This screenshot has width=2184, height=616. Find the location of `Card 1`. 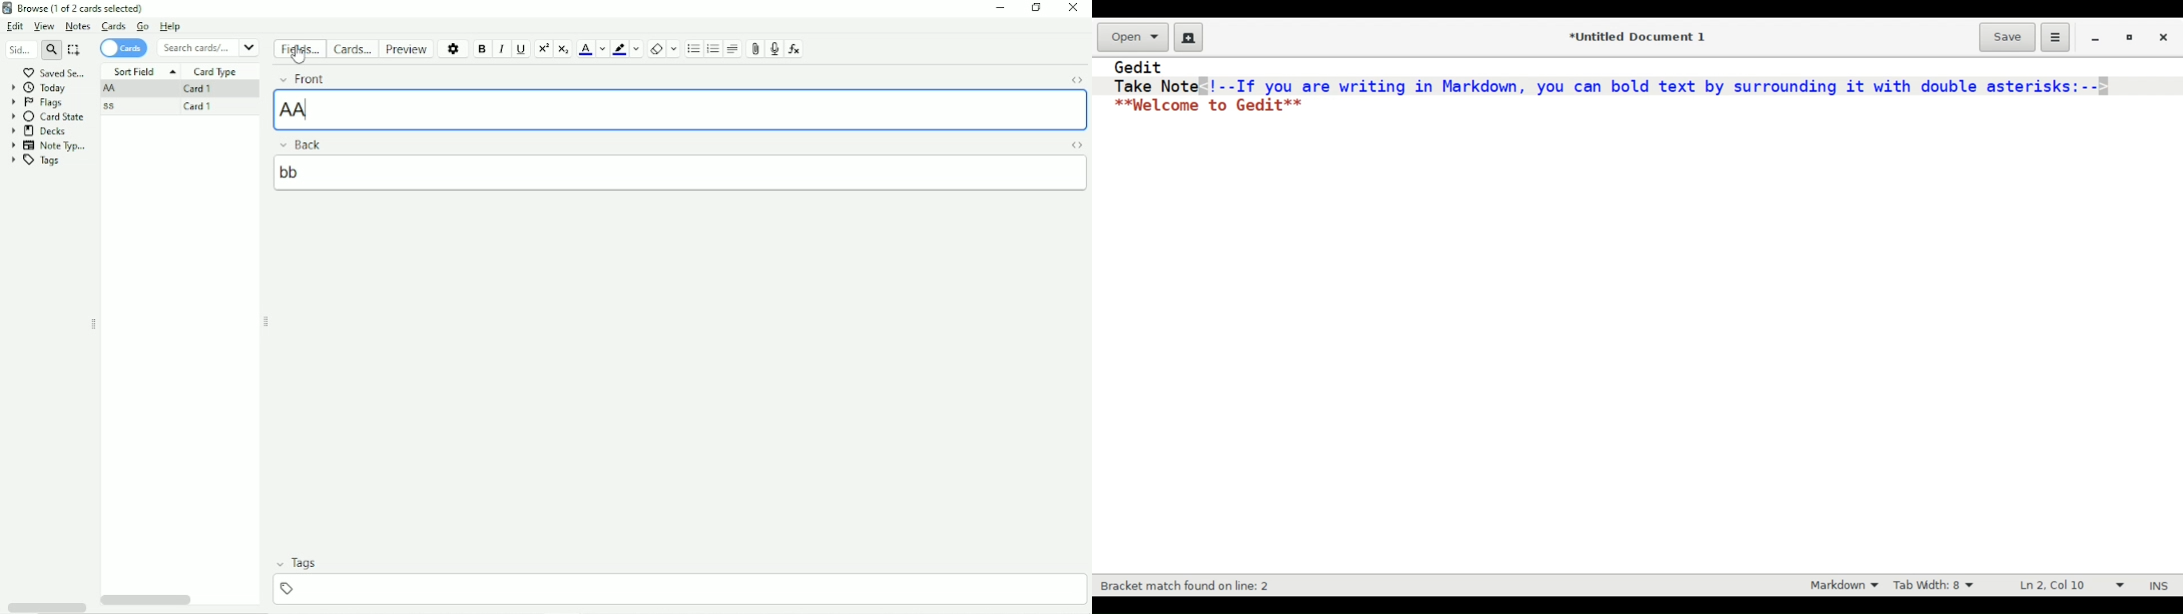

Card 1 is located at coordinates (204, 108).